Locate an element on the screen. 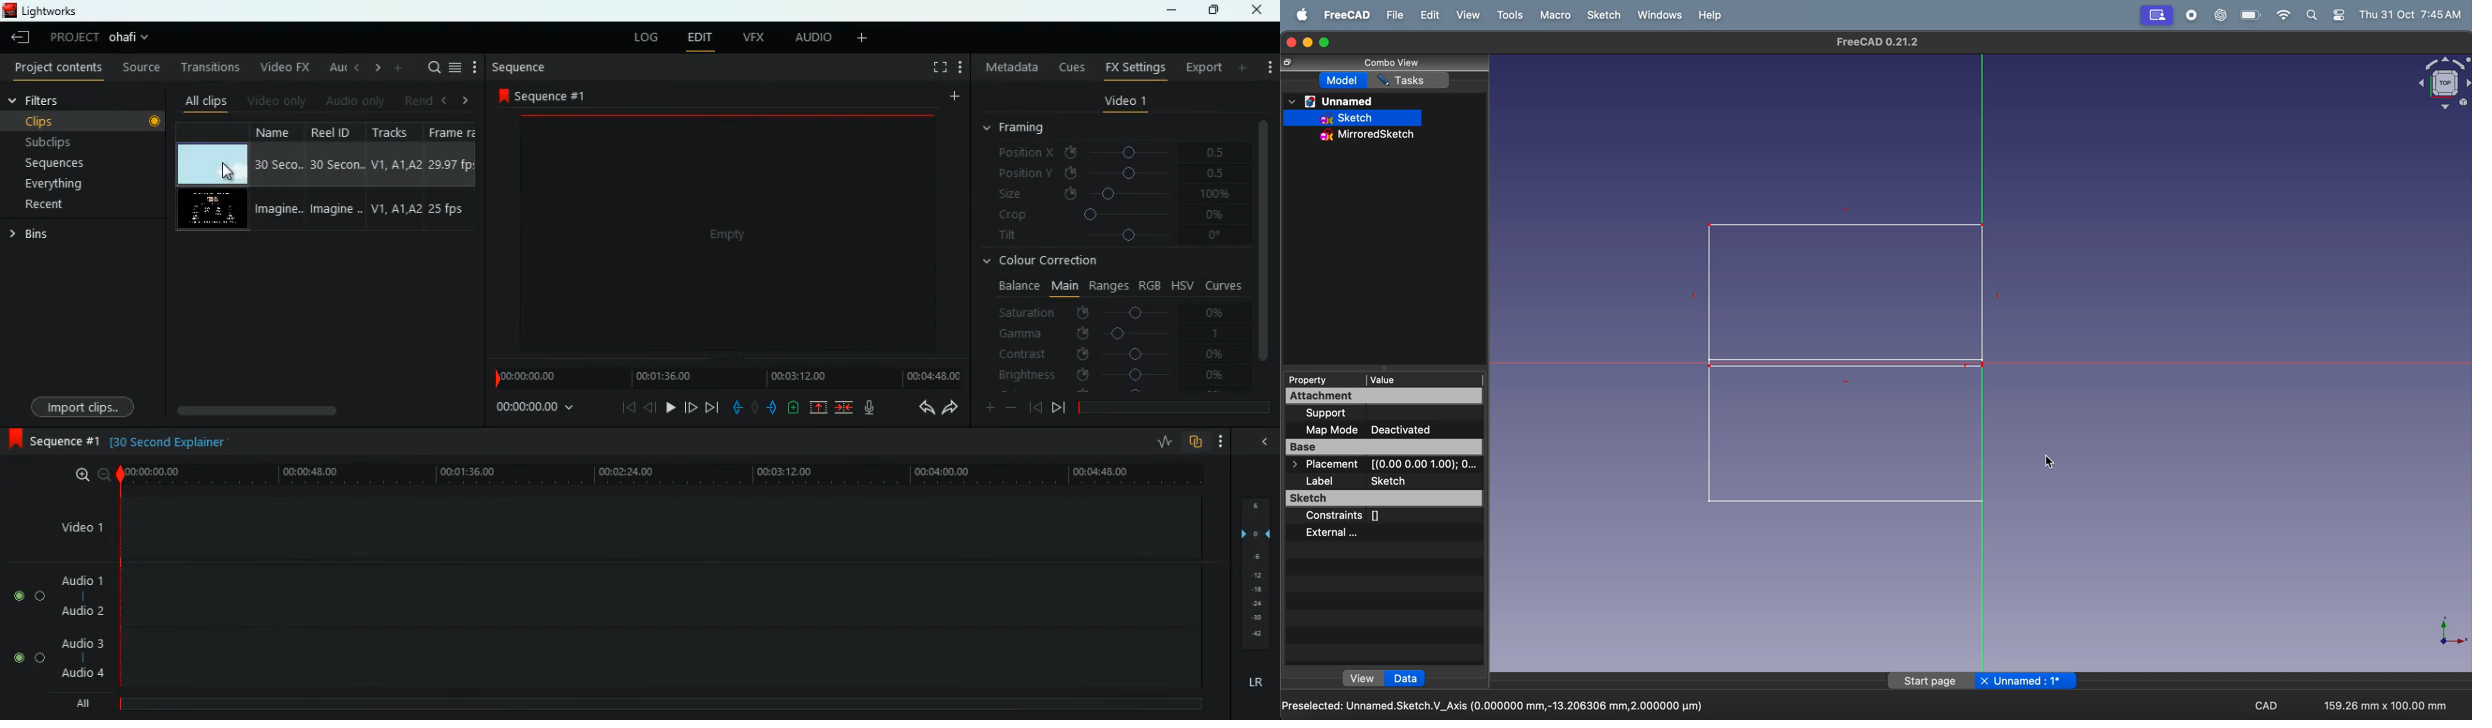 The height and width of the screenshot is (728, 2492). unnamed page is located at coordinates (2029, 681).